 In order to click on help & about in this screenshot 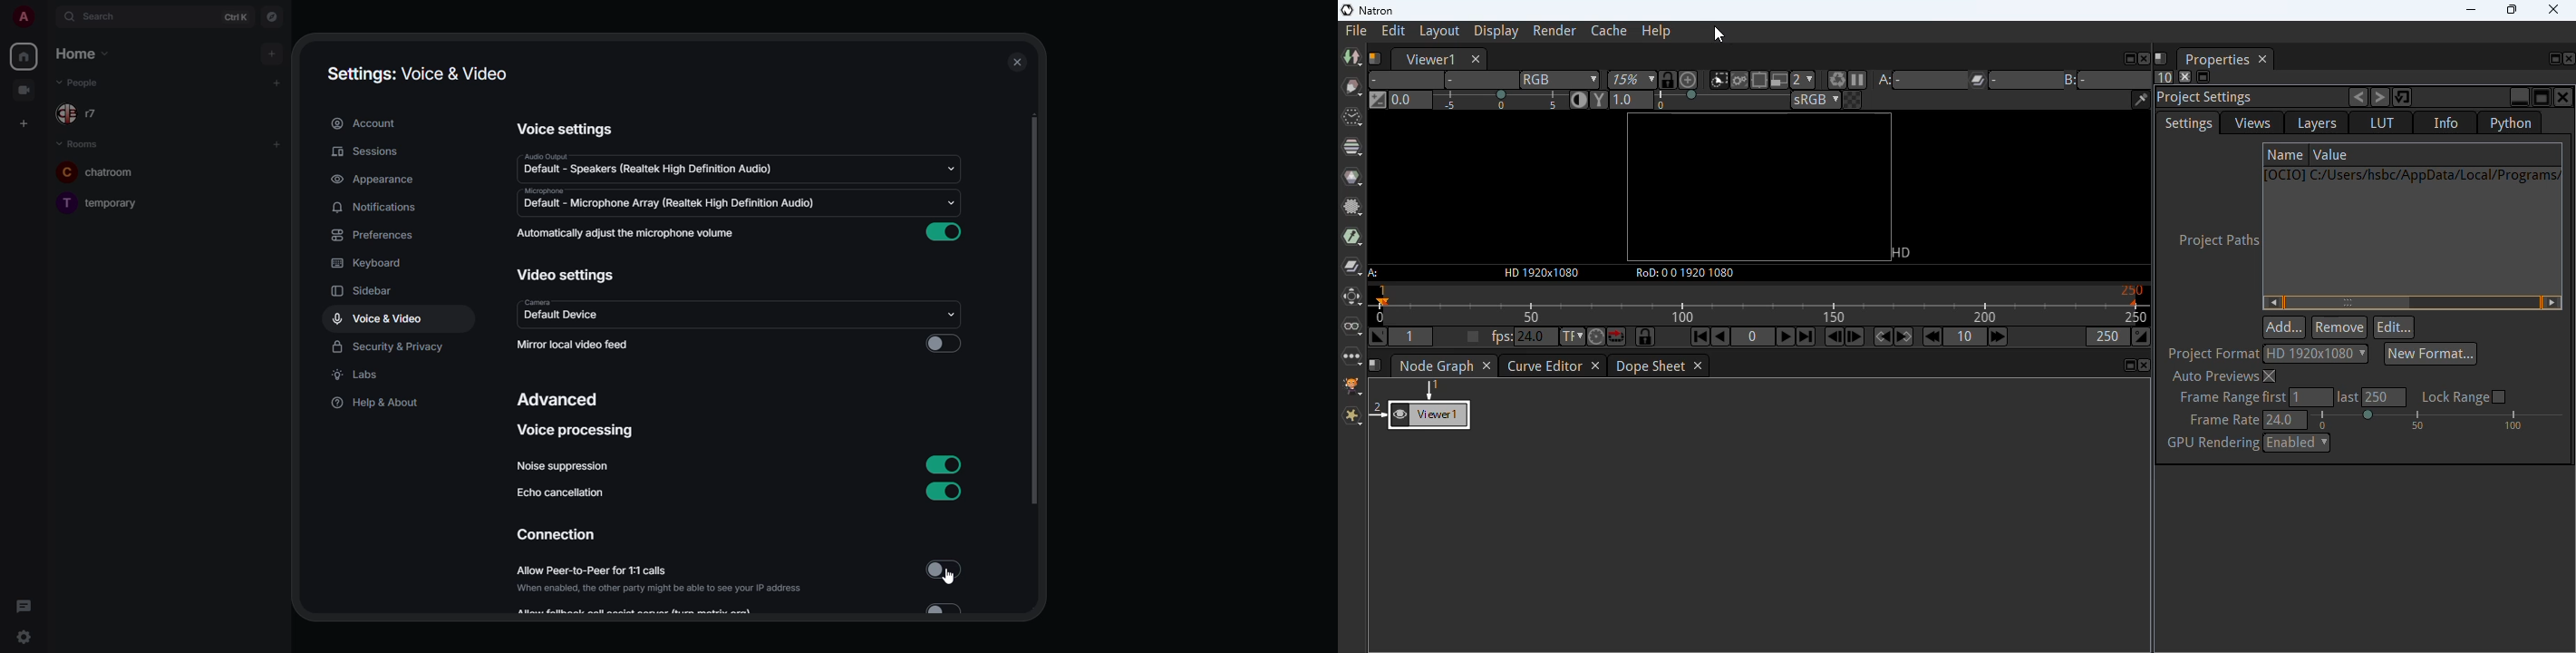, I will do `click(375, 403)`.